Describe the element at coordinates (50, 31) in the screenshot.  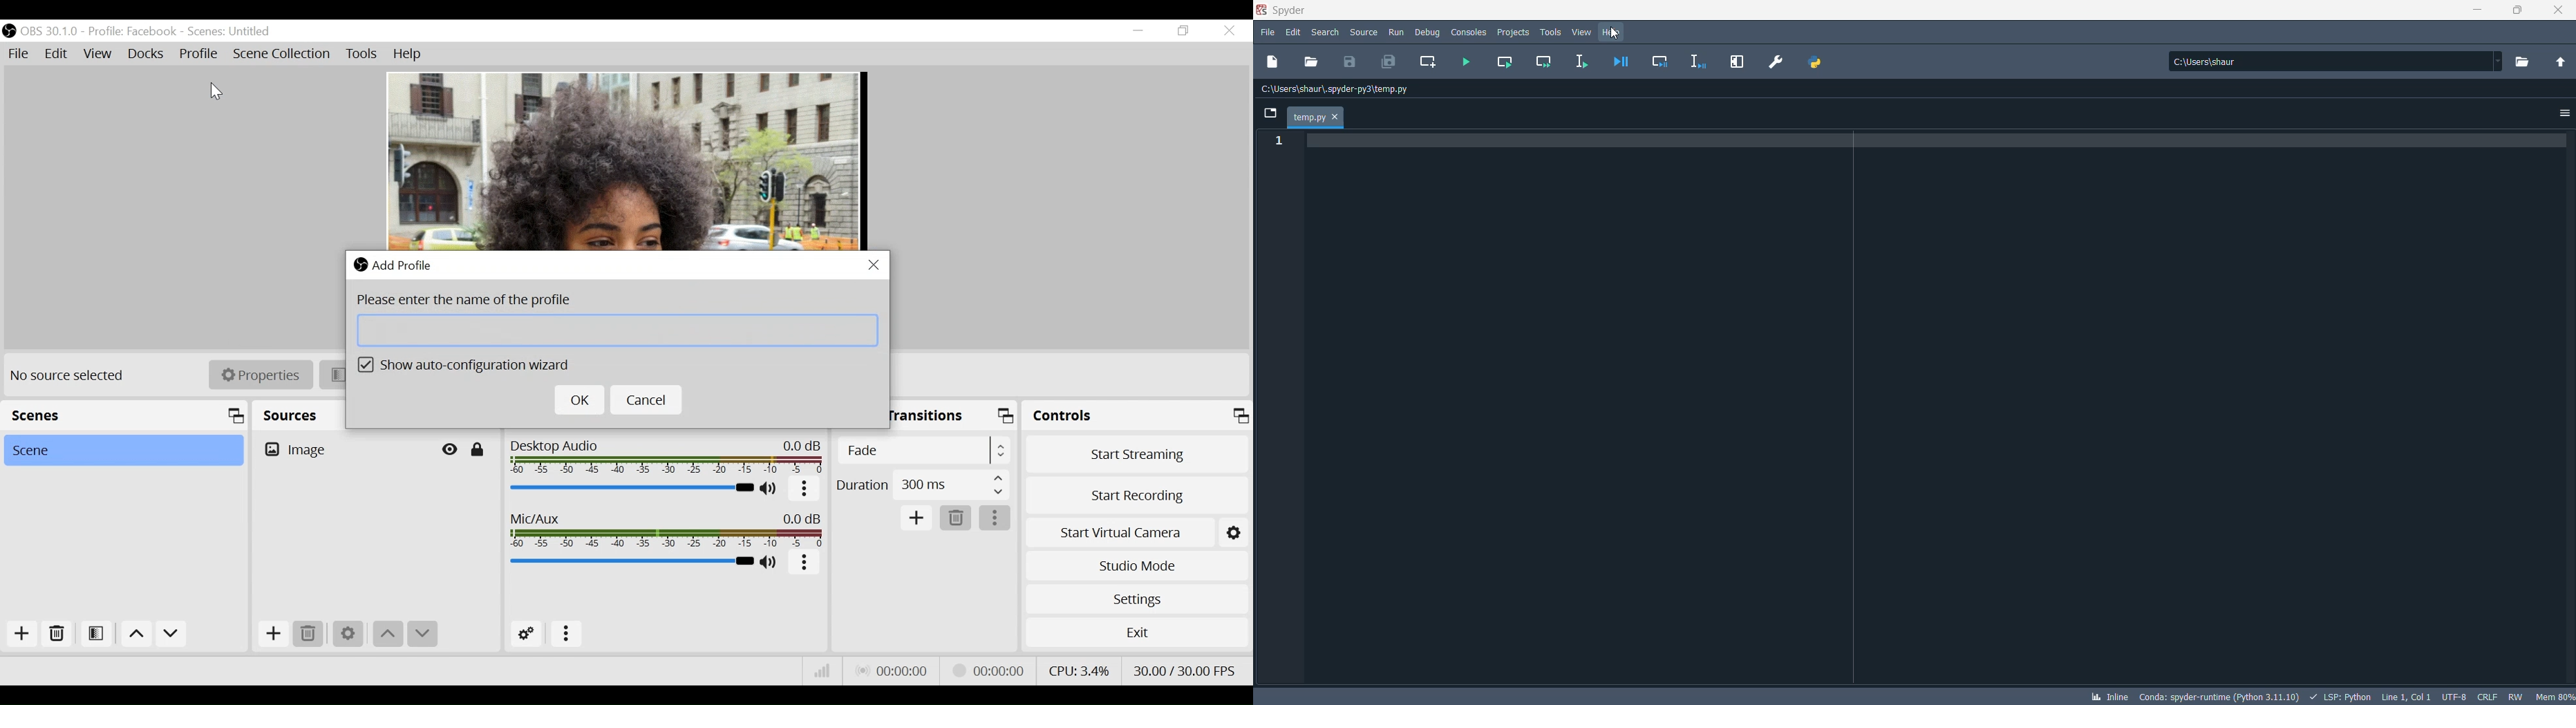
I see `OBS Version` at that location.